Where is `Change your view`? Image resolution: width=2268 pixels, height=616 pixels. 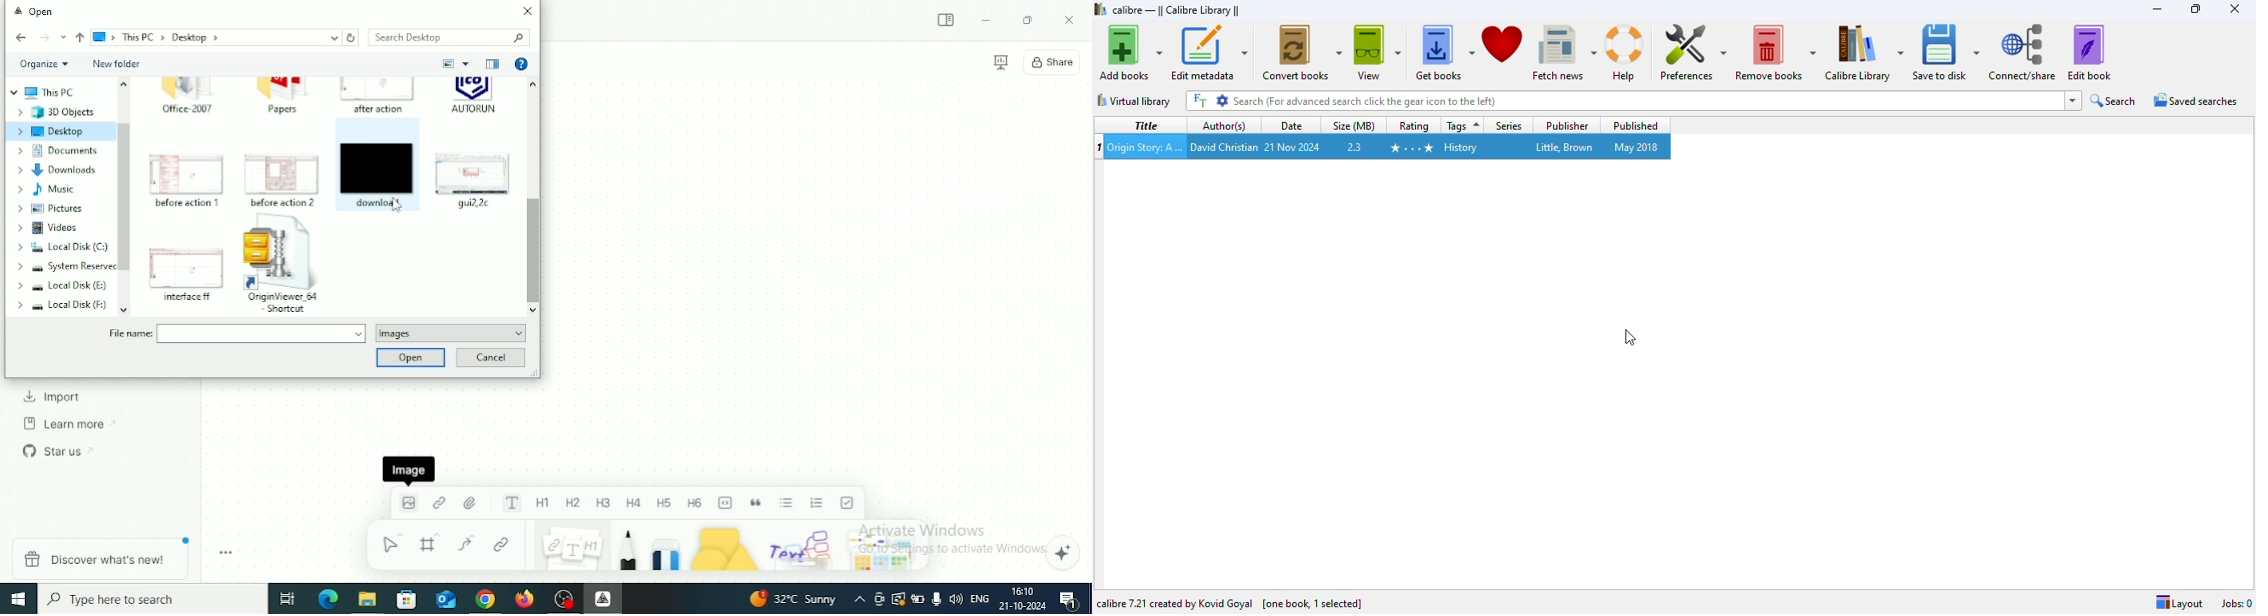
Change your view is located at coordinates (448, 64).